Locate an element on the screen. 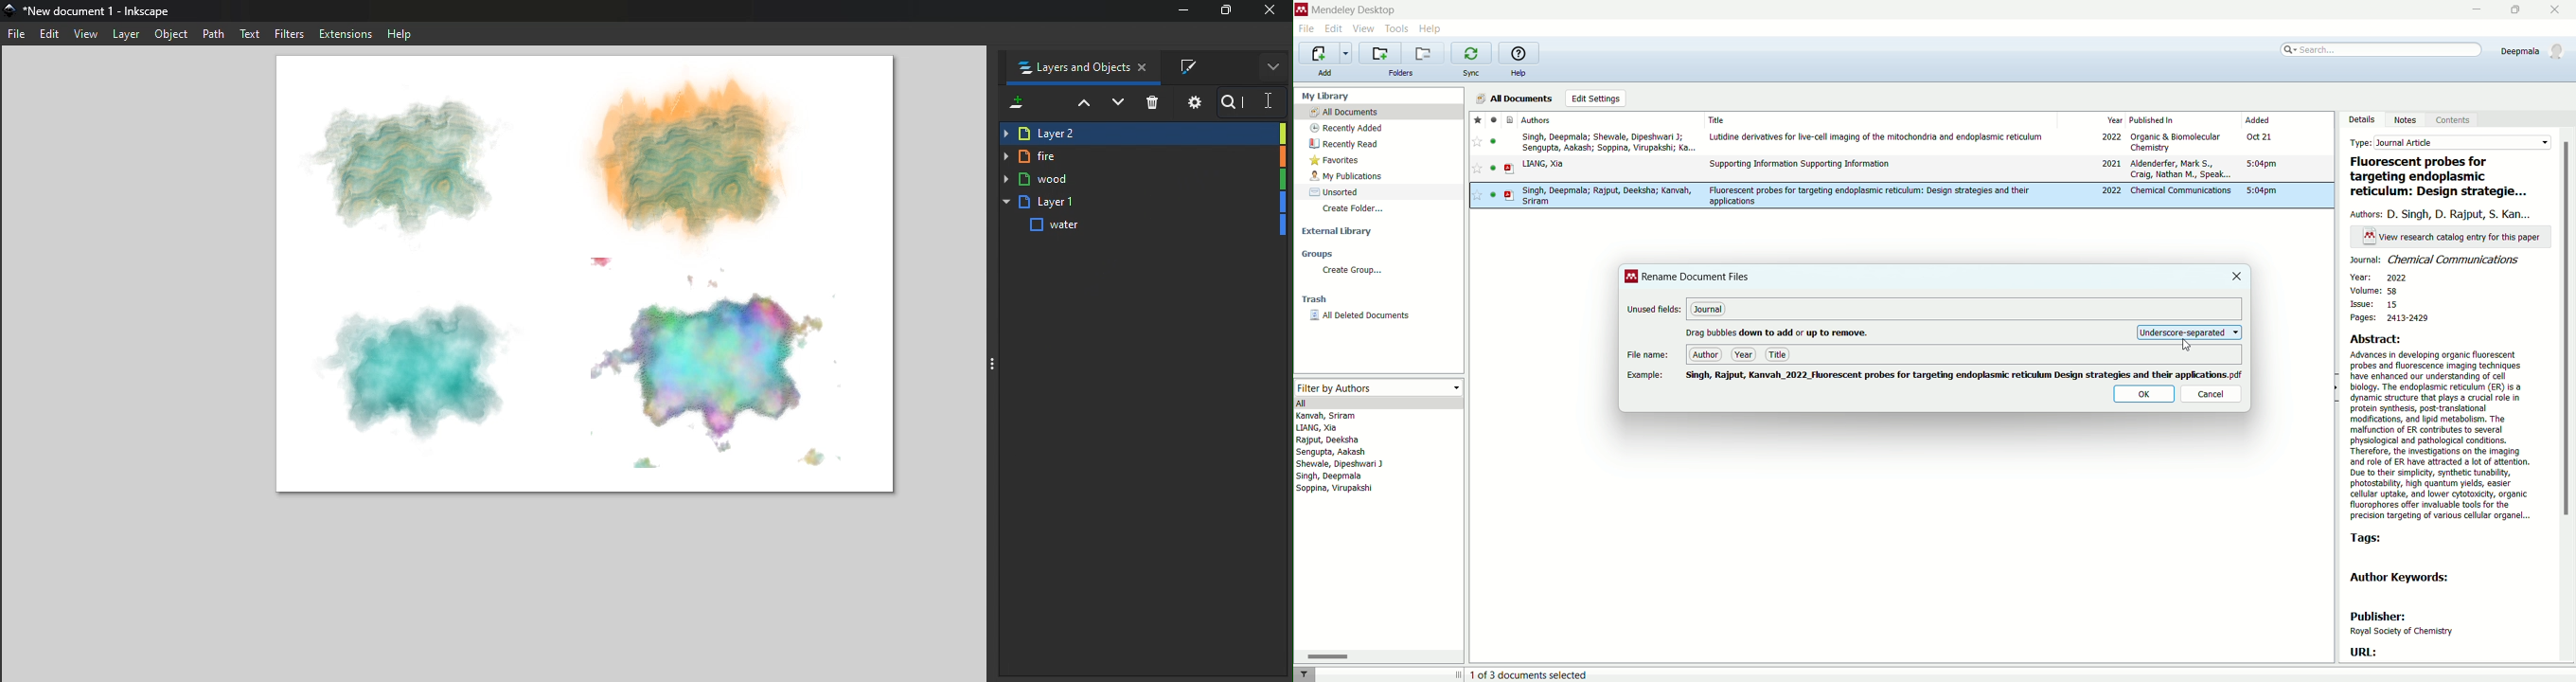 The height and width of the screenshot is (700, 2576). maximize is located at coordinates (2517, 10).